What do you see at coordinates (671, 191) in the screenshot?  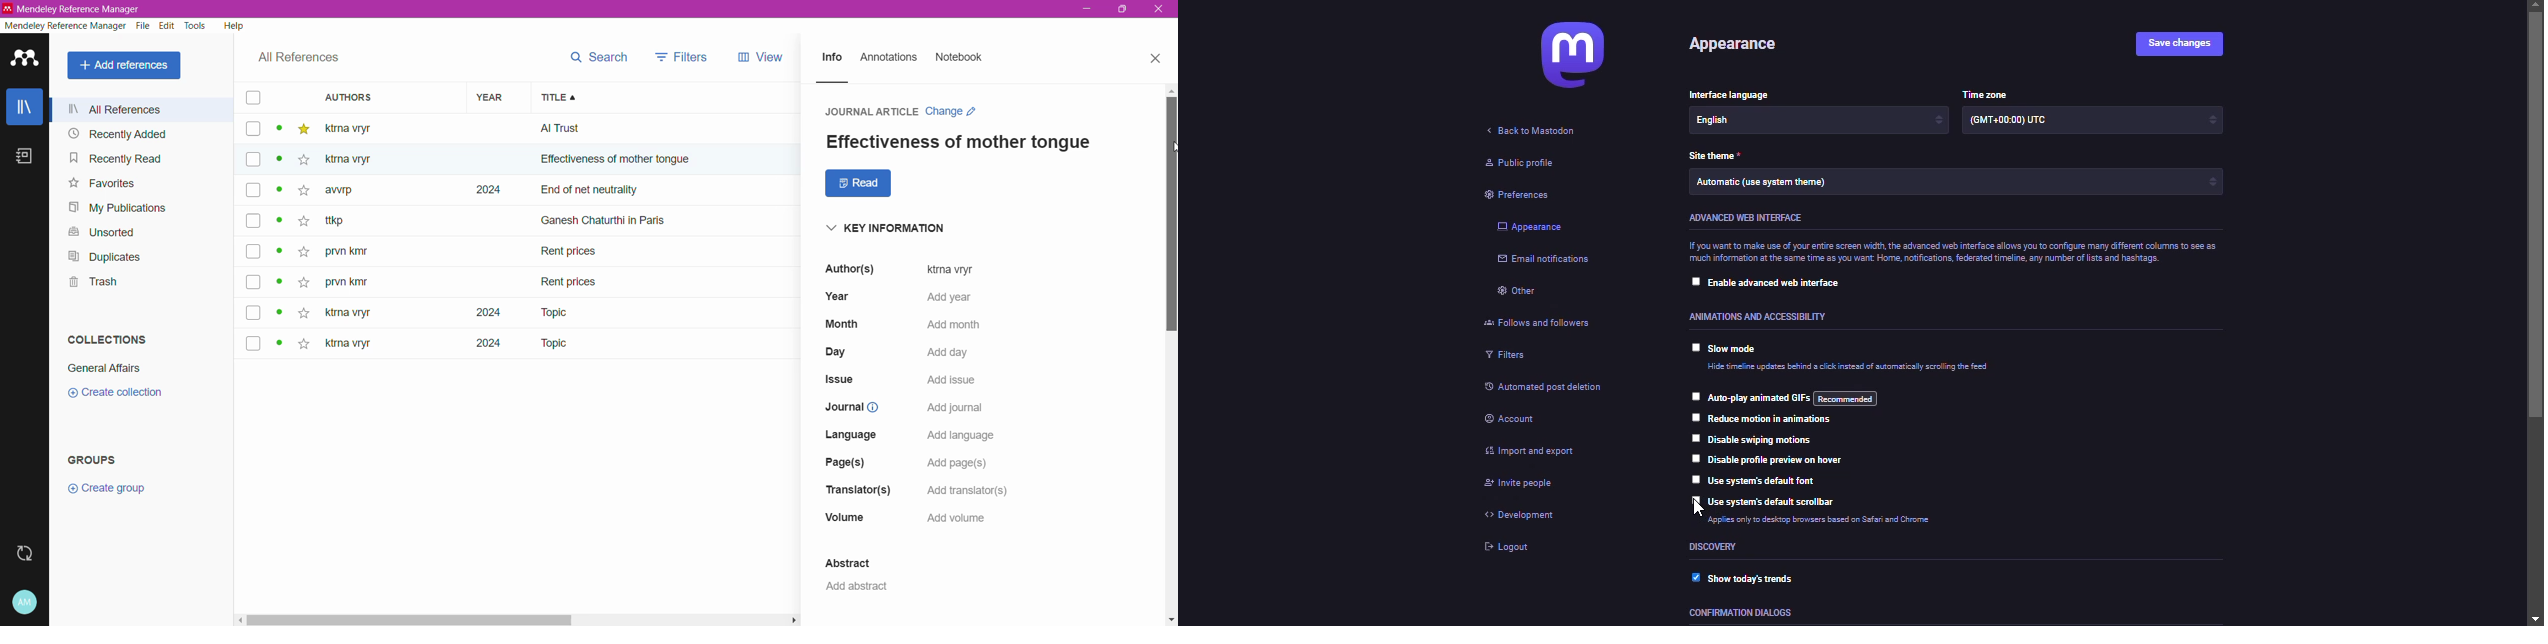 I see `end of net neutrally ` at bounding box center [671, 191].